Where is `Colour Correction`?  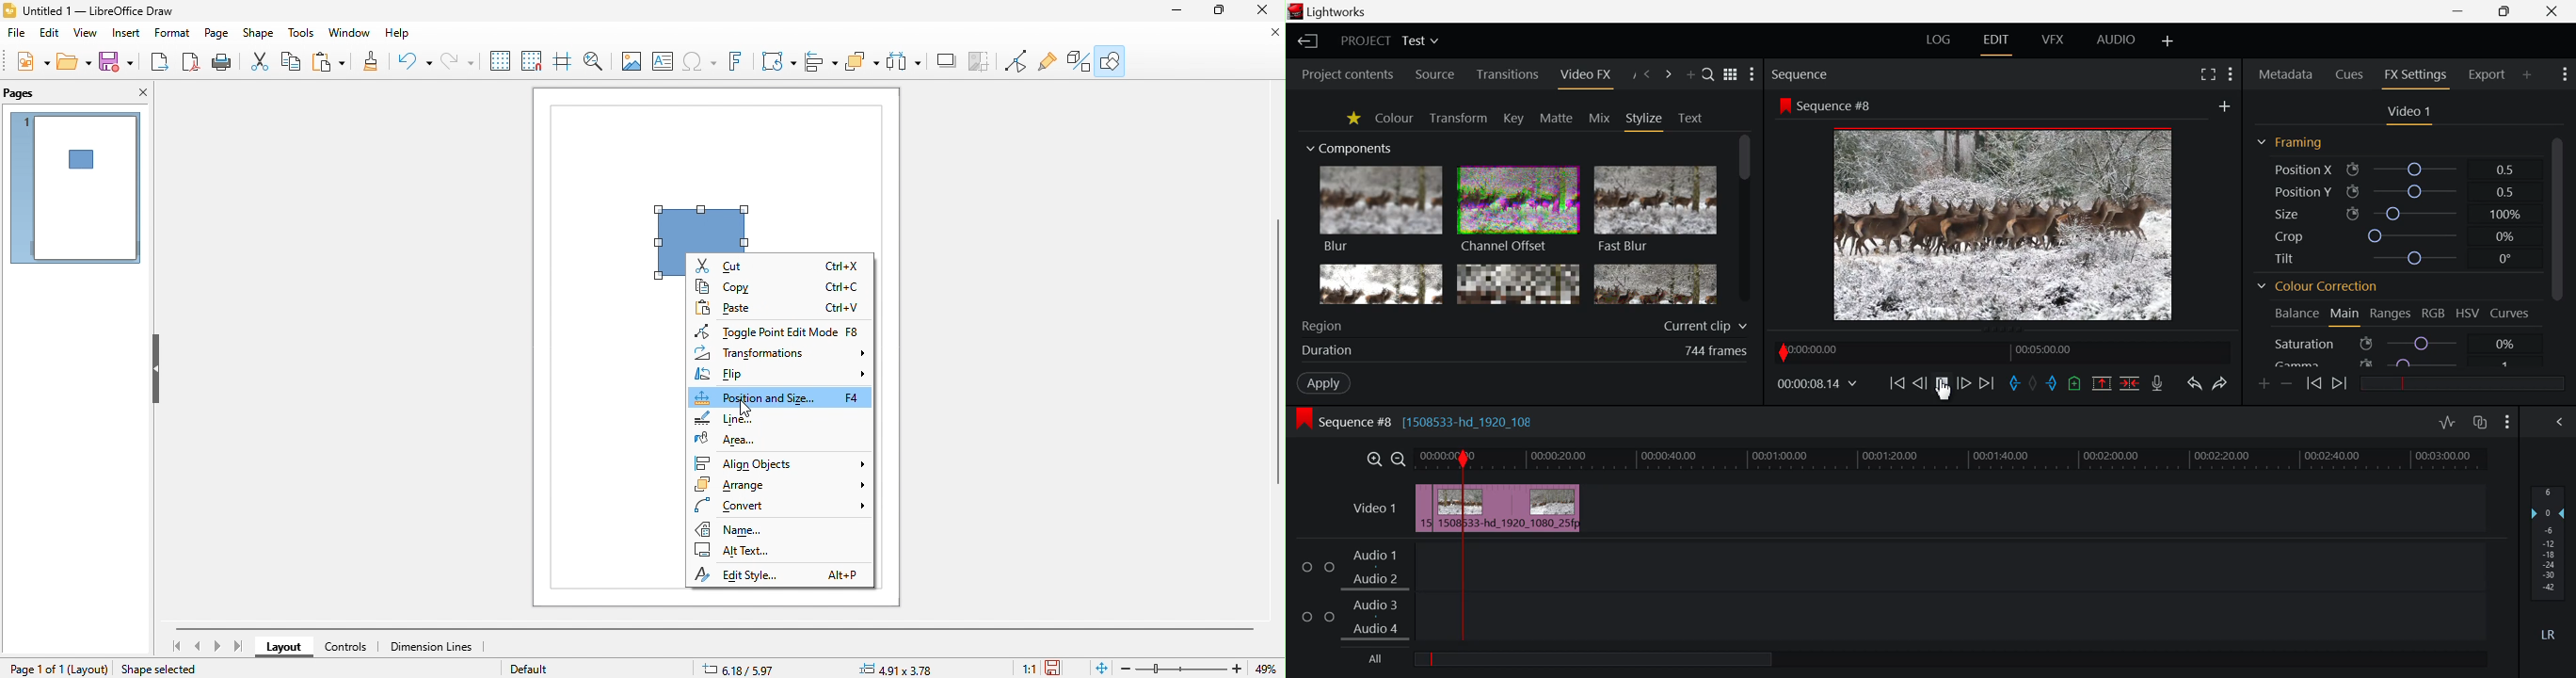
Colour Correction is located at coordinates (2318, 287).